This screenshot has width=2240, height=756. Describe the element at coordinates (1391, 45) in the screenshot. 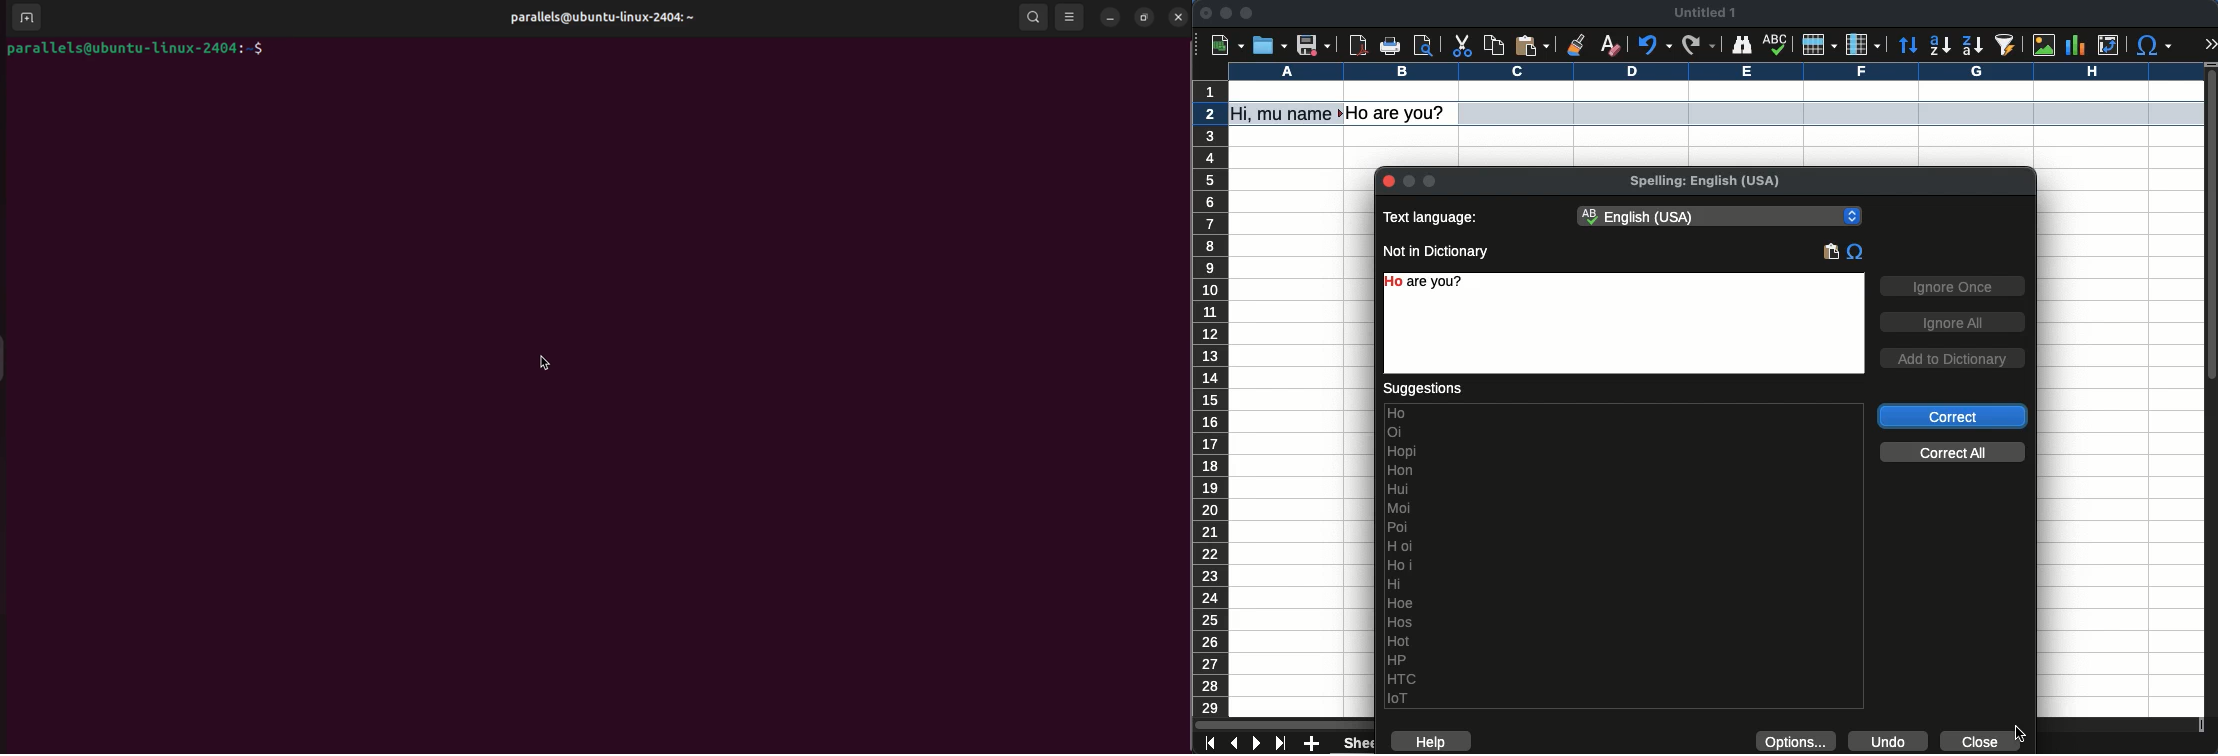

I see `print` at that location.